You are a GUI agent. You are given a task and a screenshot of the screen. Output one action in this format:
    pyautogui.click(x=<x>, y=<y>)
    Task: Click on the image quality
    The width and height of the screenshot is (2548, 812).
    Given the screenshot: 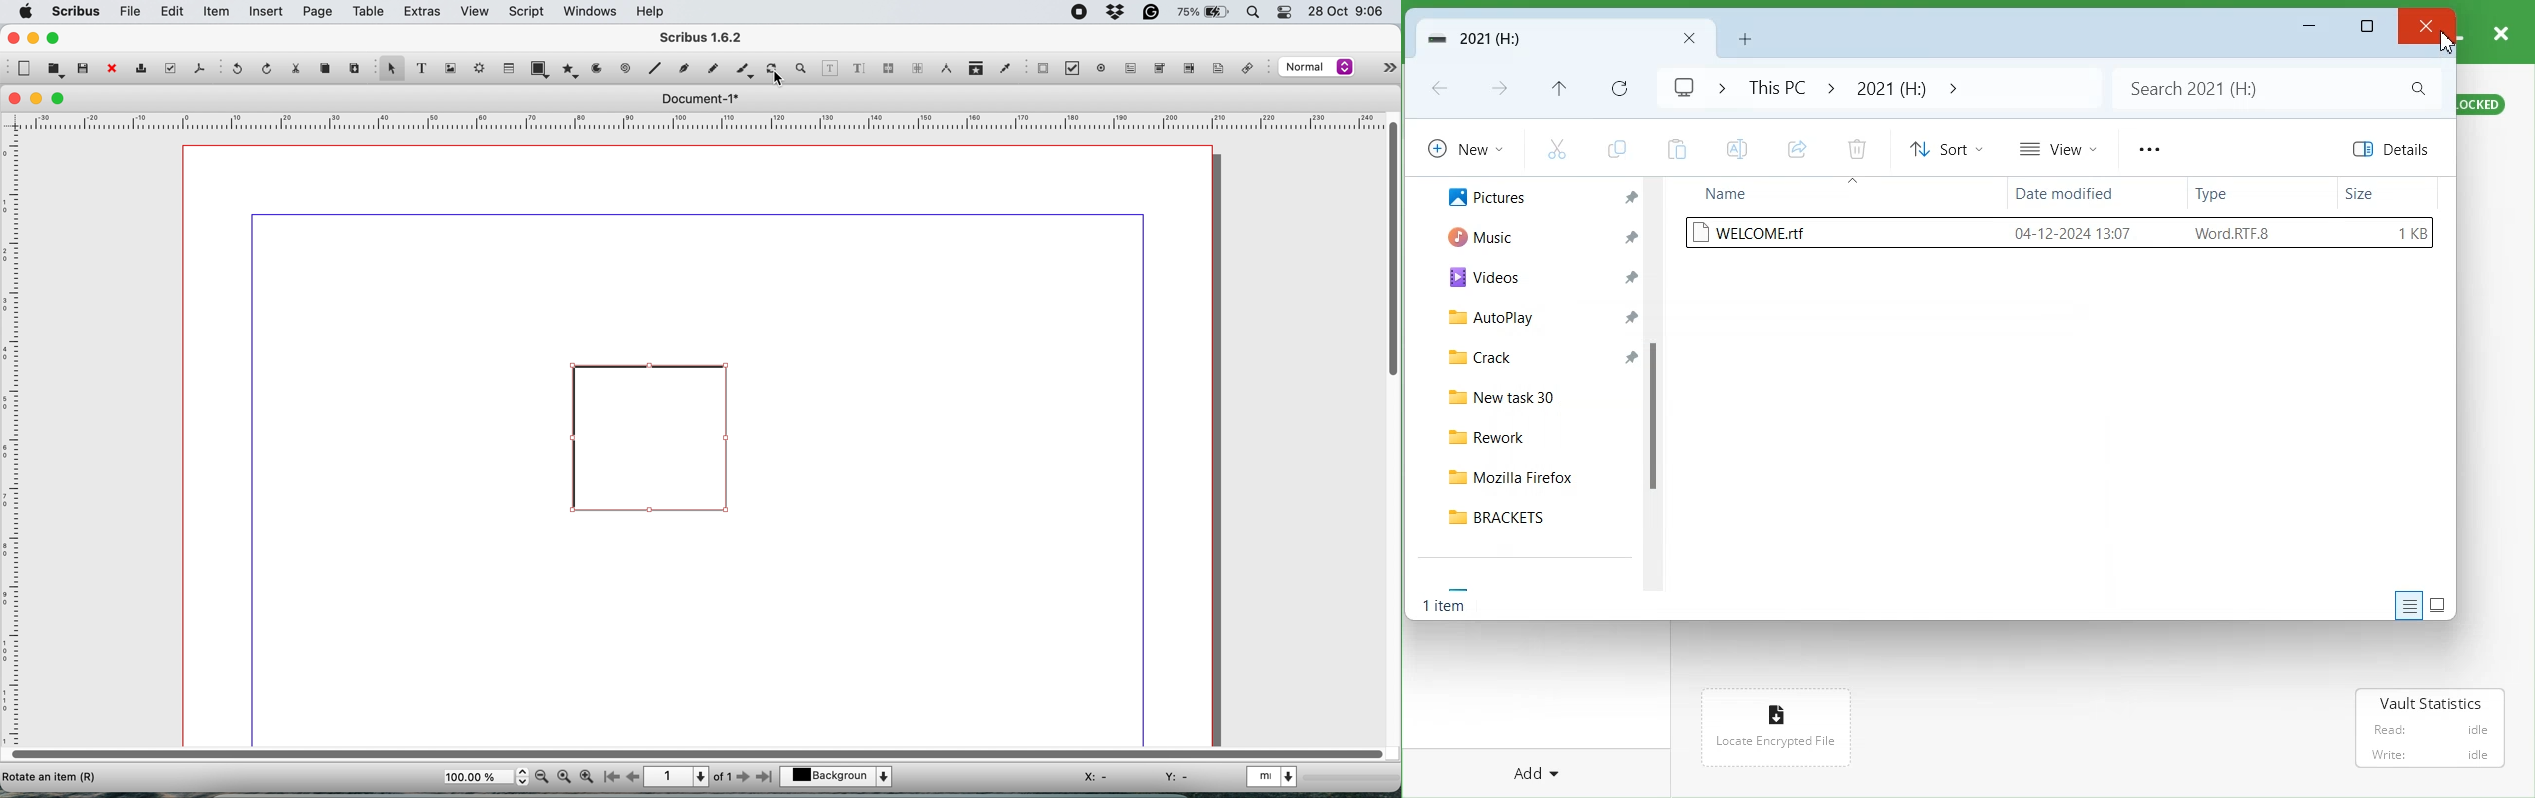 What is the action you would take?
    pyautogui.click(x=1317, y=69)
    